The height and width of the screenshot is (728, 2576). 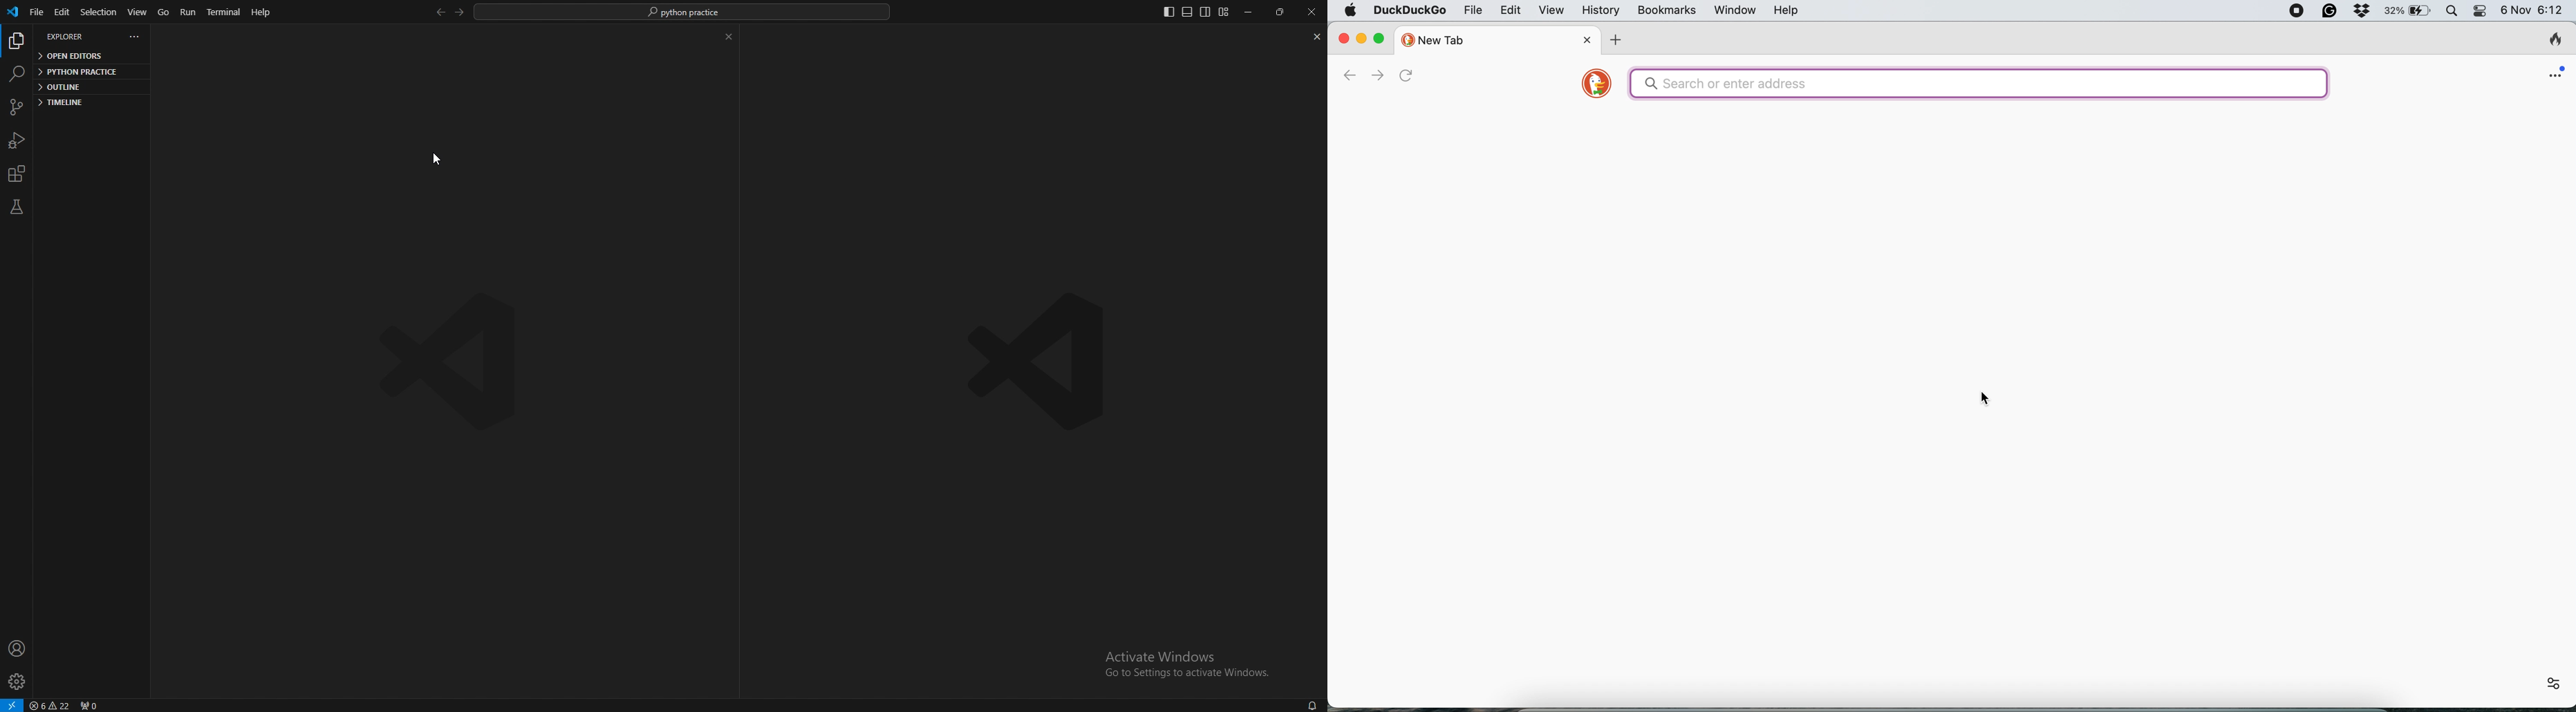 What do you see at coordinates (189, 11) in the screenshot?
I see `run` at bounding box center [189, 11].